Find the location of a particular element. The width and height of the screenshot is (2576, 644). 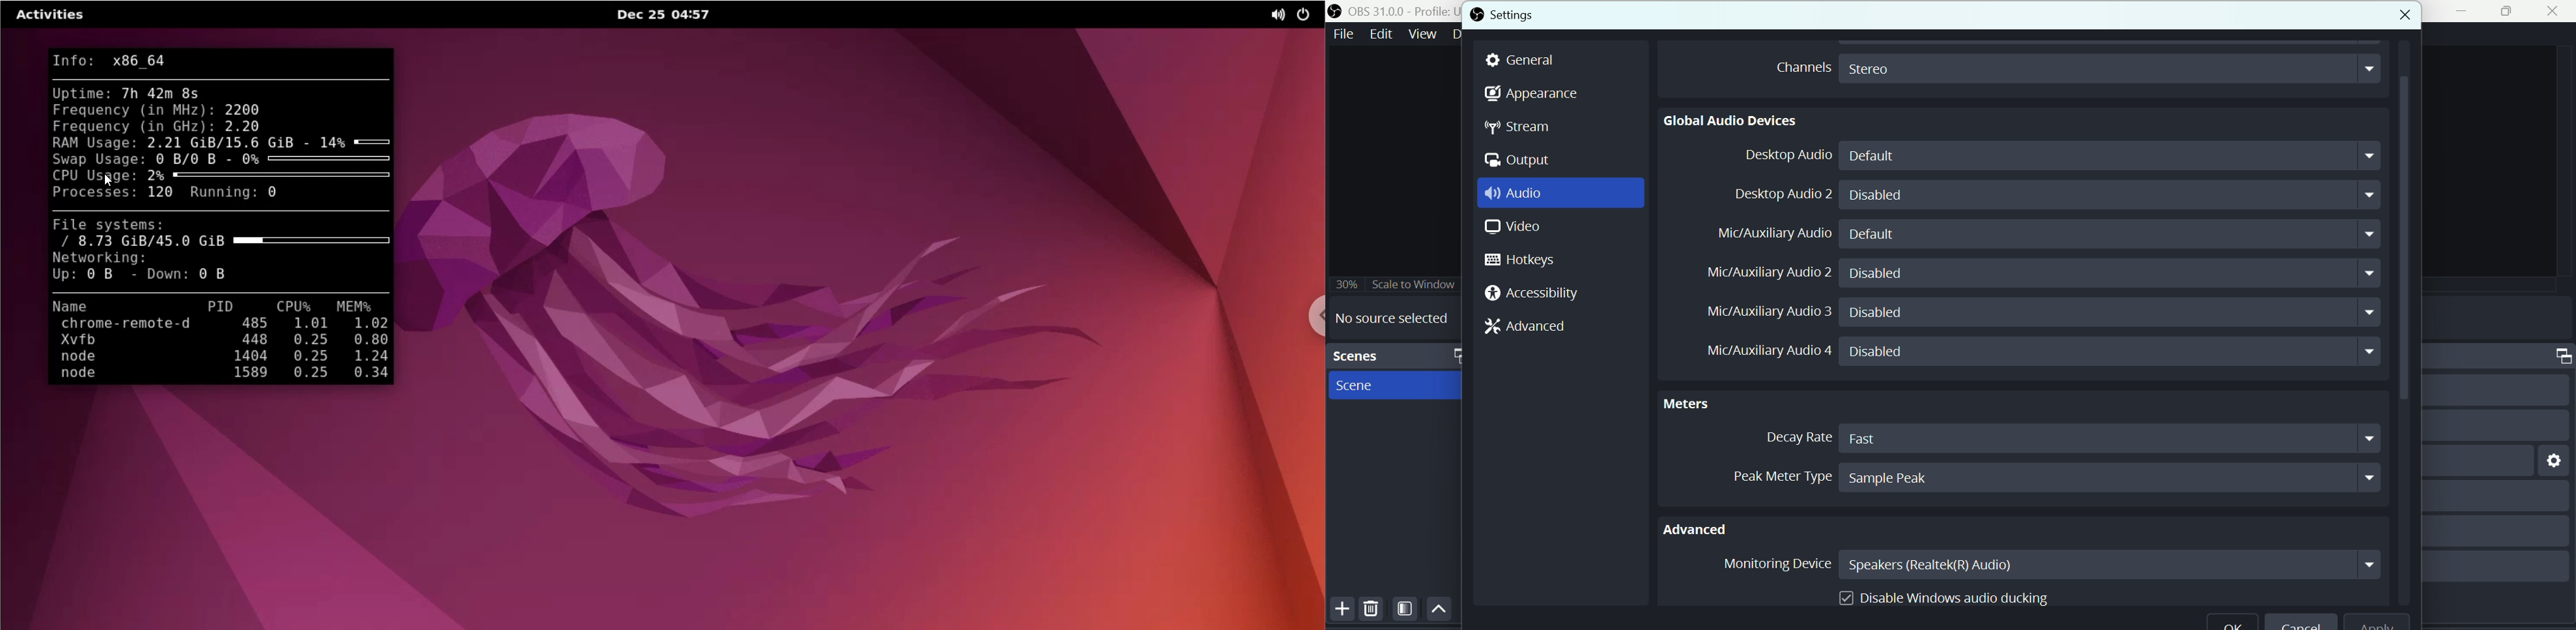

File is located at coordinates (1343, 33).